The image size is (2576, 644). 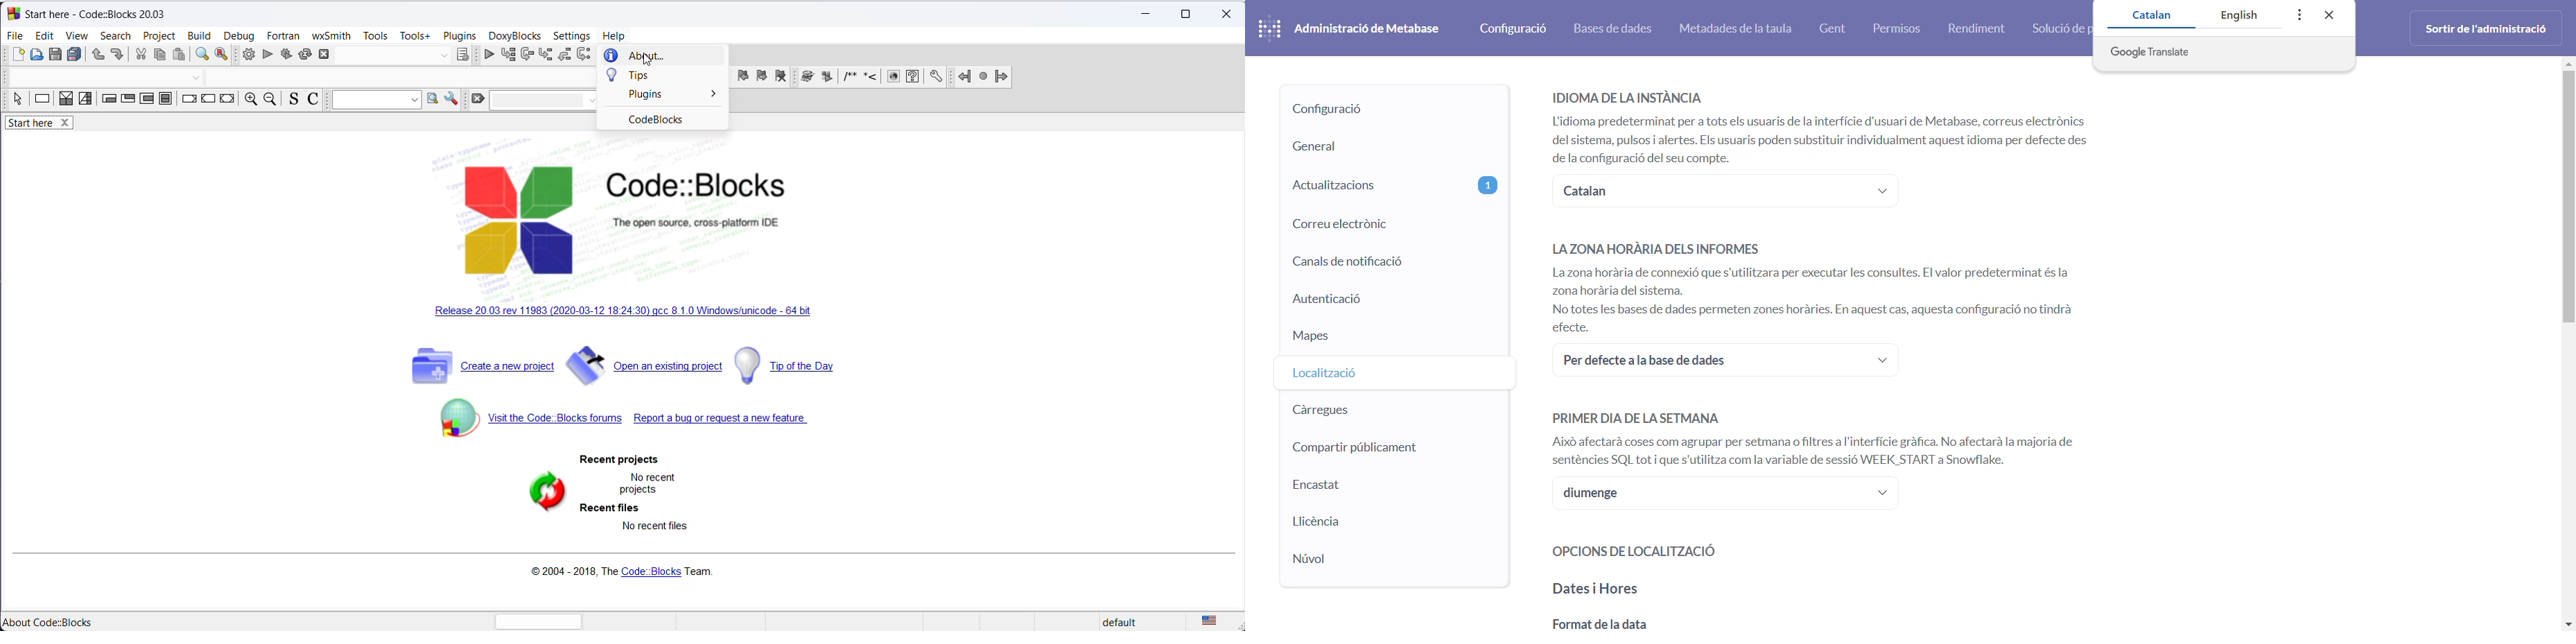 I want to click on Run doxywizard, so click(x=807, y=78).